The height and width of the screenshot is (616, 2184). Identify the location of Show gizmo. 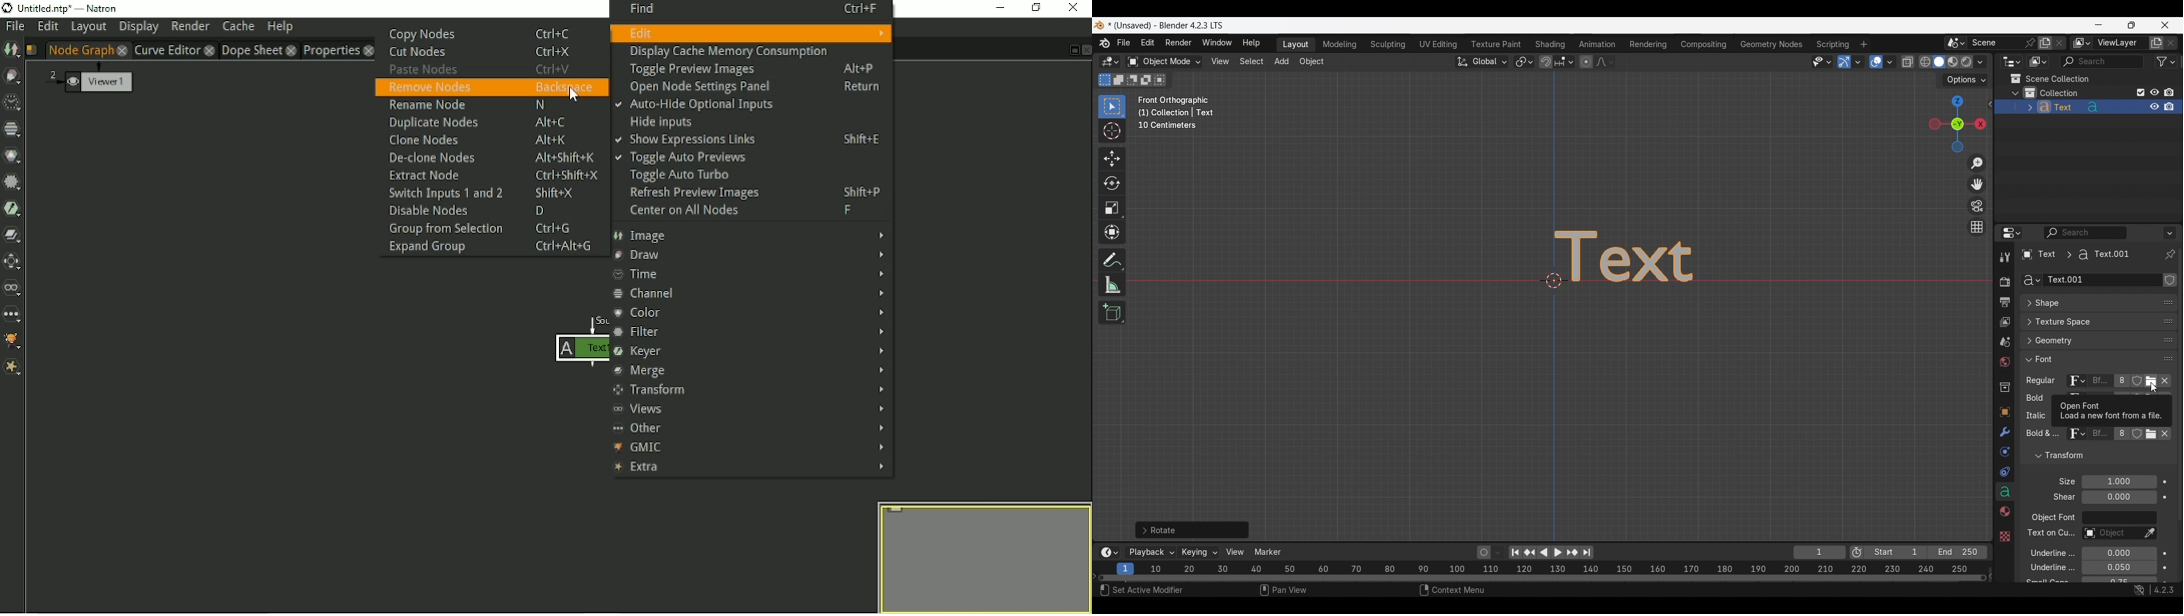
(1845, 62).